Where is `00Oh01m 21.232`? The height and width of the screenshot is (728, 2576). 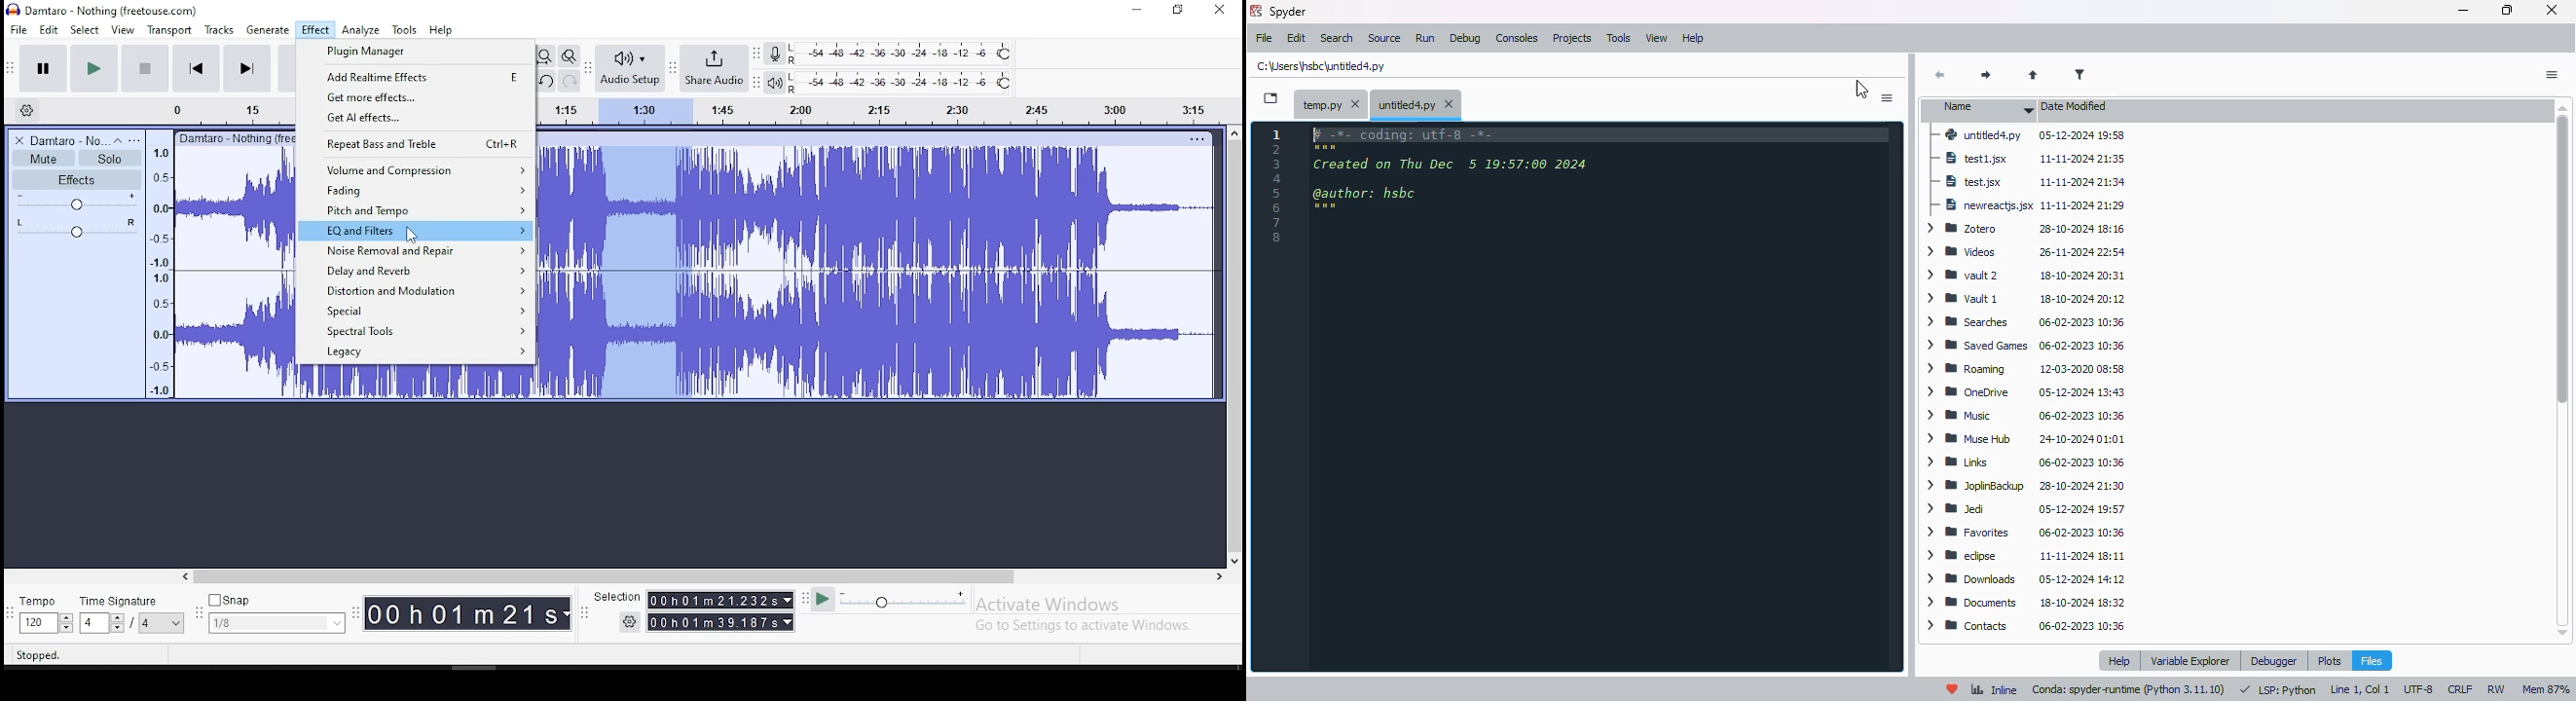
00Oh01m 21.232 is located at coordinates (712, 600).